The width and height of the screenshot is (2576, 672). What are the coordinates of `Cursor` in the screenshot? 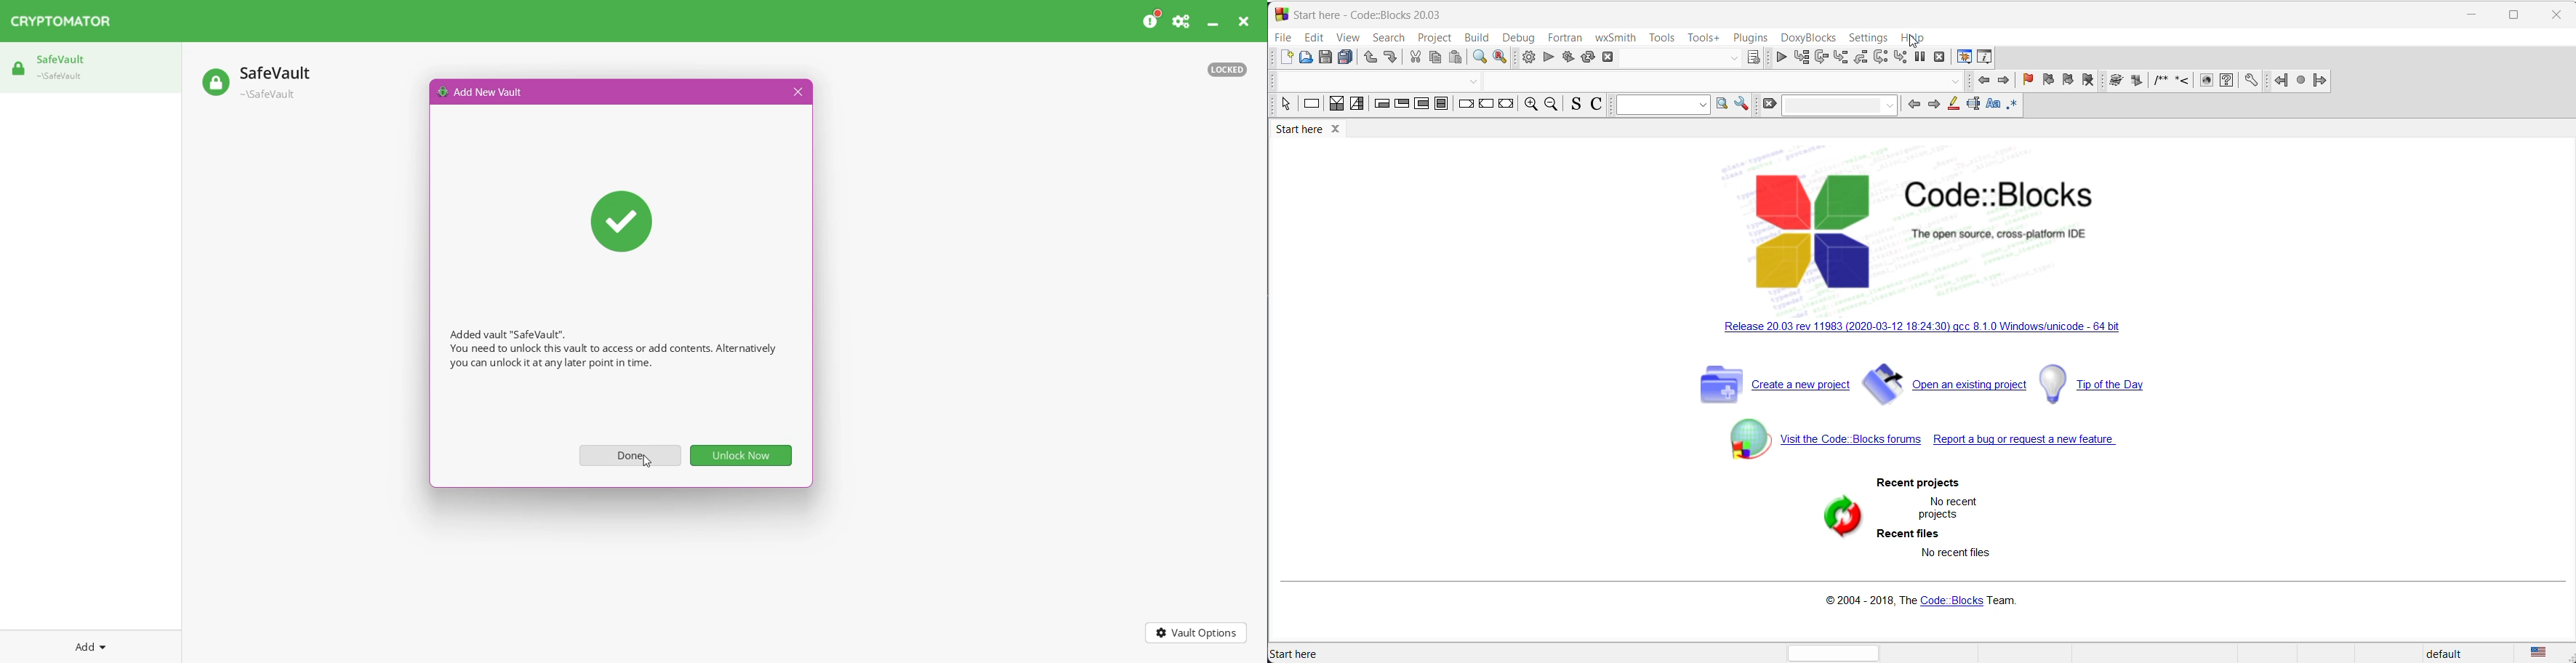 It's located at (1917, 41).